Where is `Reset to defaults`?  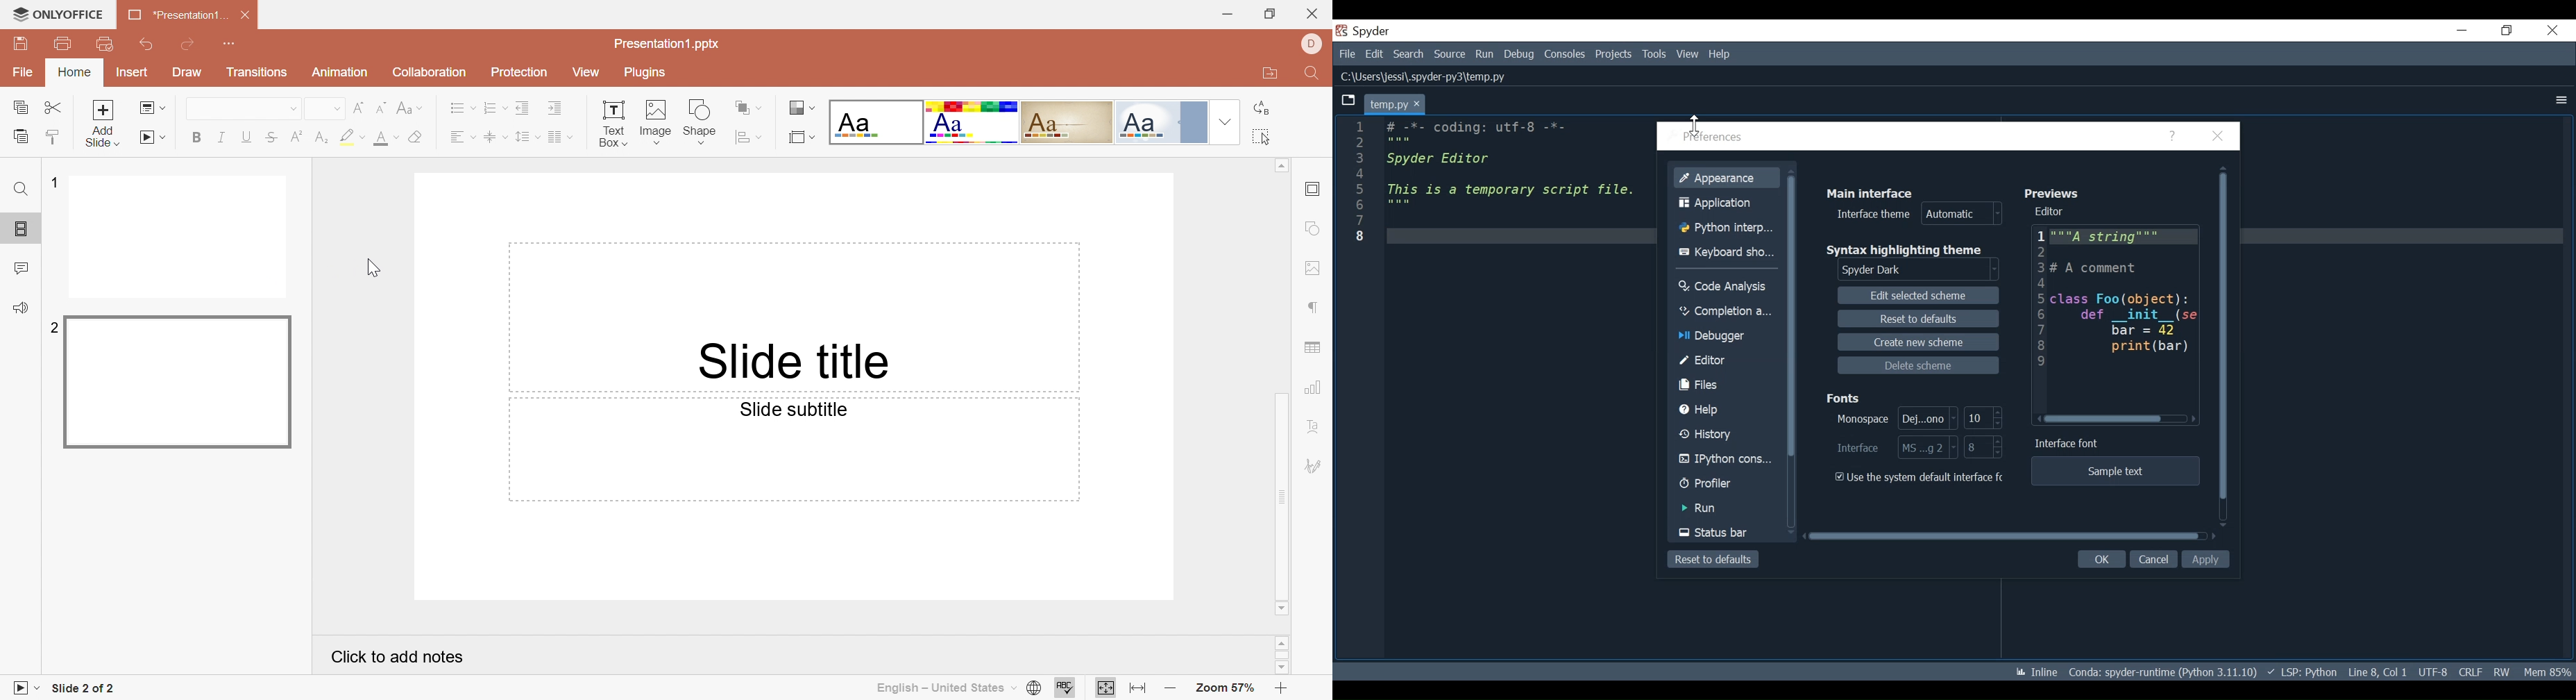 Reset to defaults is located at coordinates (1714, 559).